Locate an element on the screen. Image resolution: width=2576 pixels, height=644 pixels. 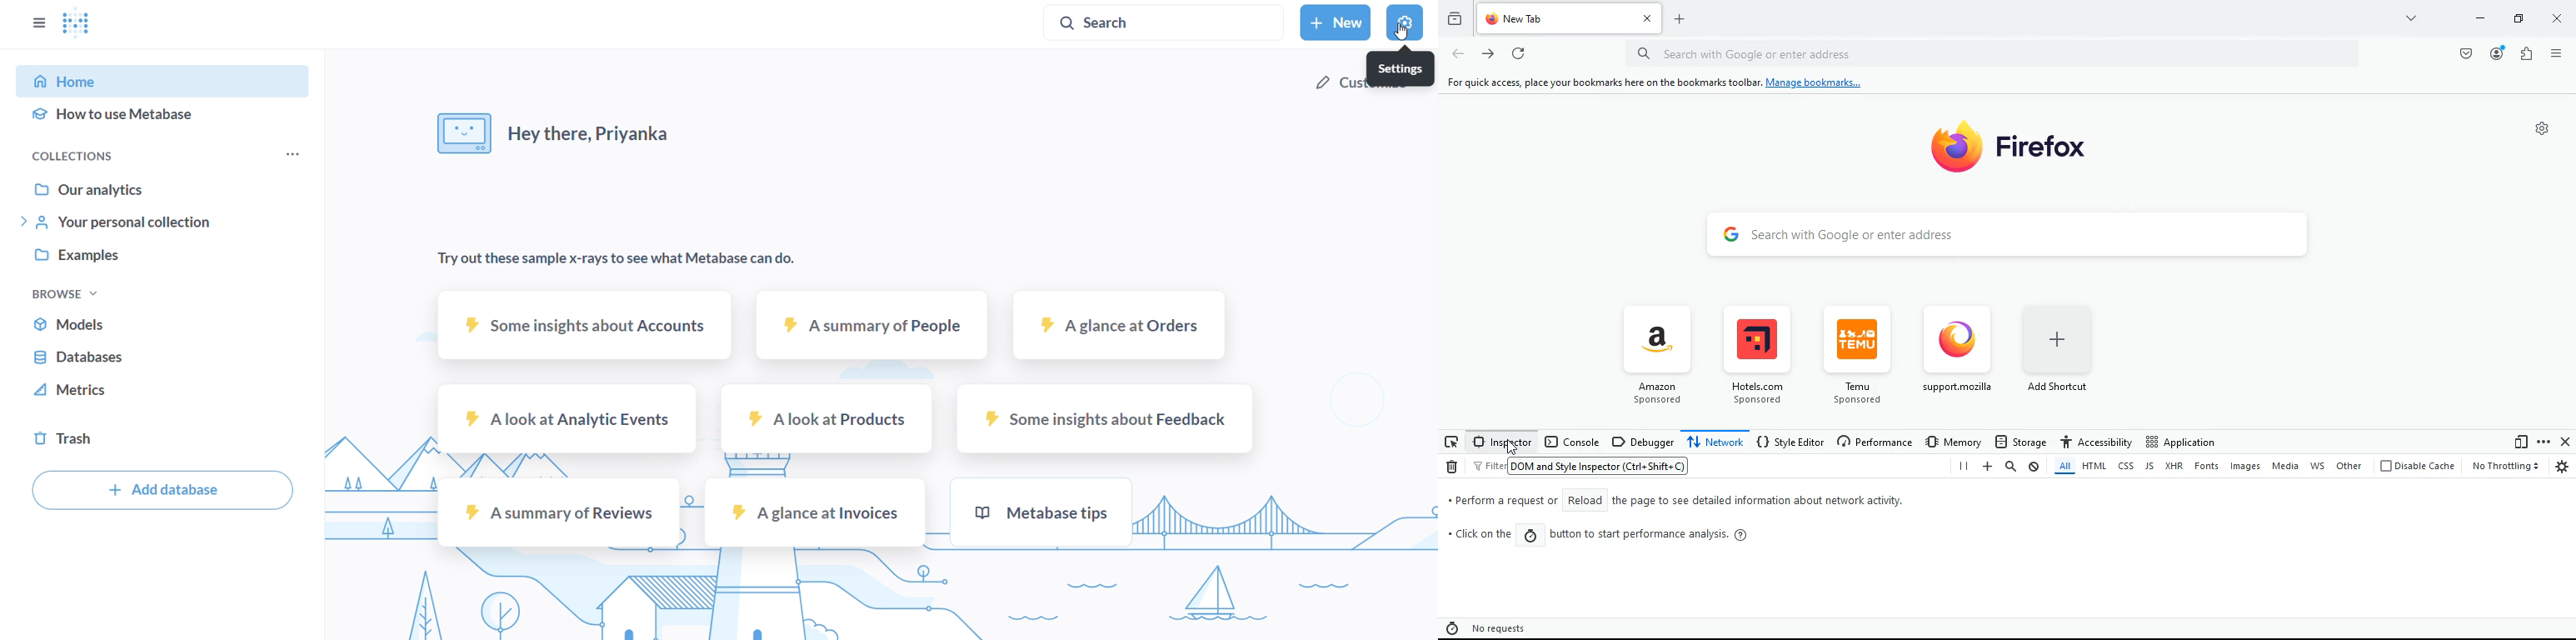
Filter is located at coordinates (1489, 467).